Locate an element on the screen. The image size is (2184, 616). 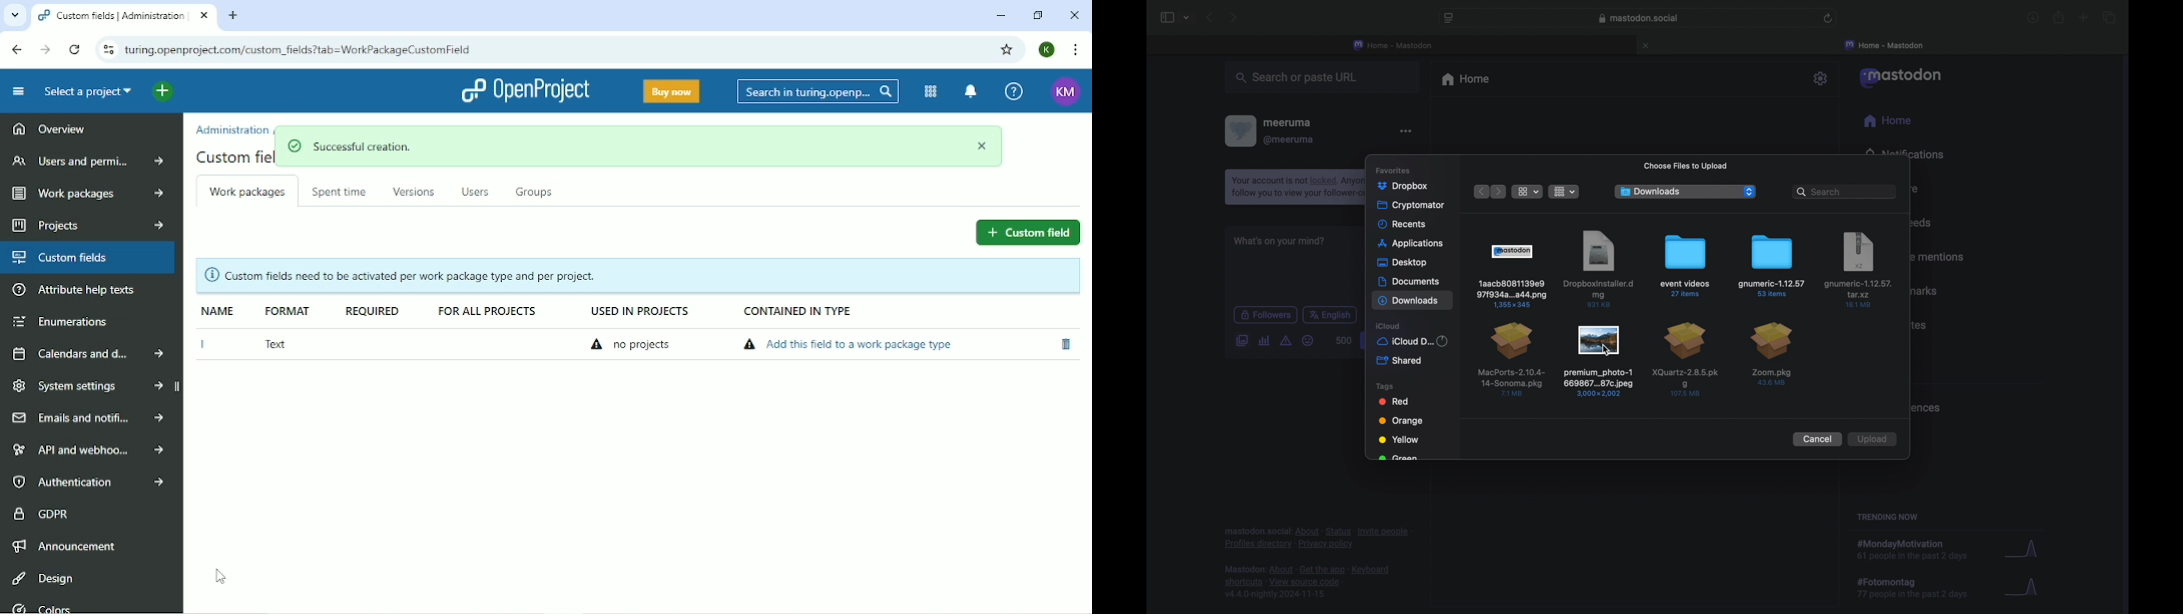
previous is located at coordinates (1478, 191).